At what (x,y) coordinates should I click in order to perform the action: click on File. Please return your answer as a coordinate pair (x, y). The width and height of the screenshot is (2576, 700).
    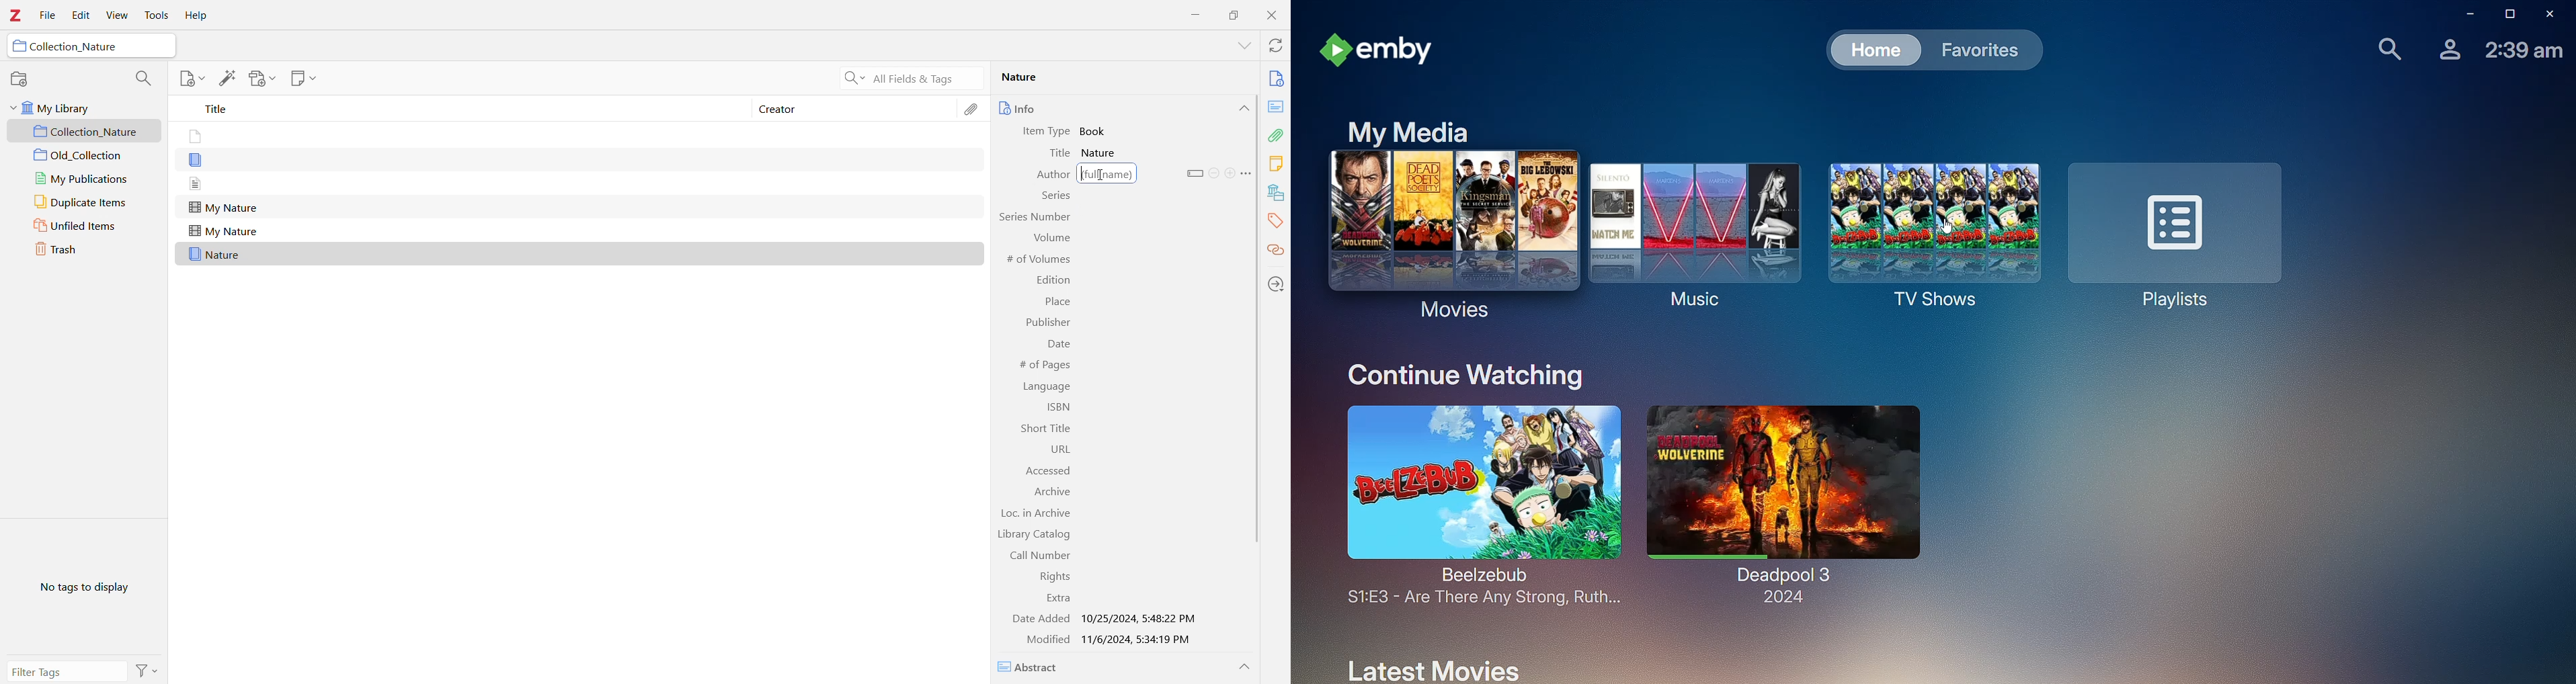
    Looking at the image, I should click on (48, 16).